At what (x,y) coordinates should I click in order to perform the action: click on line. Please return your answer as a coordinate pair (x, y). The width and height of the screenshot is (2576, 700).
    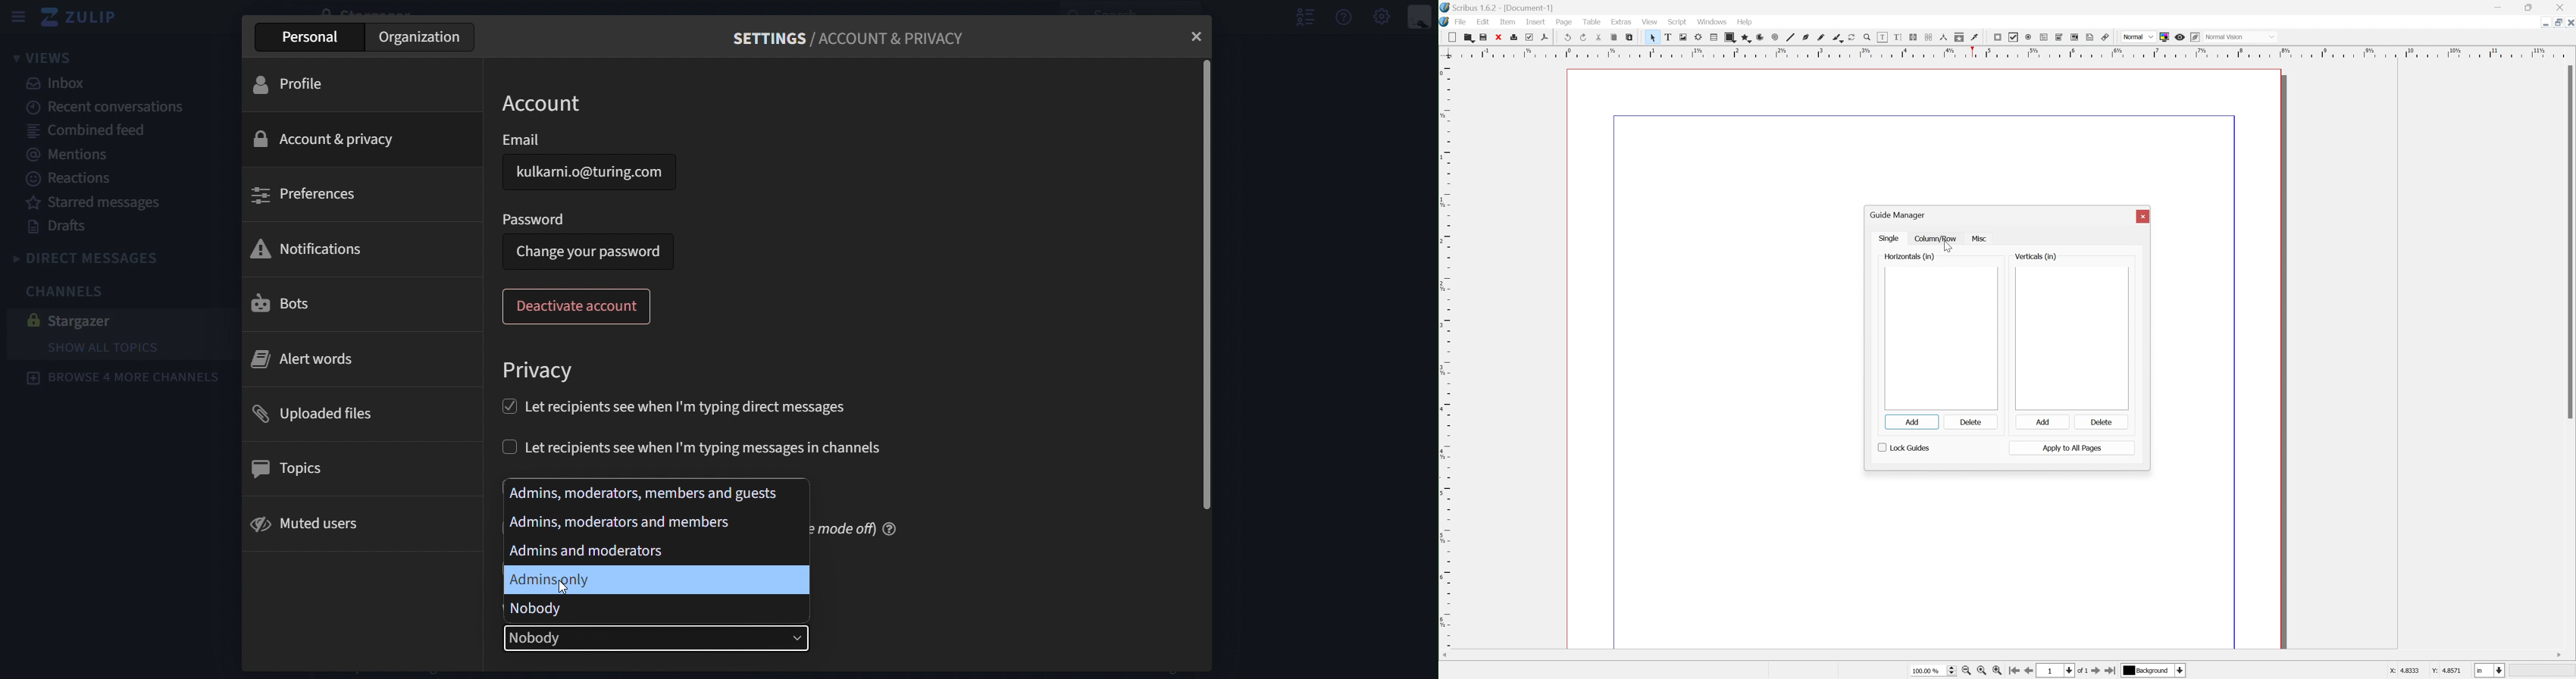
    Looking at the image, I should click on (1790, 37).